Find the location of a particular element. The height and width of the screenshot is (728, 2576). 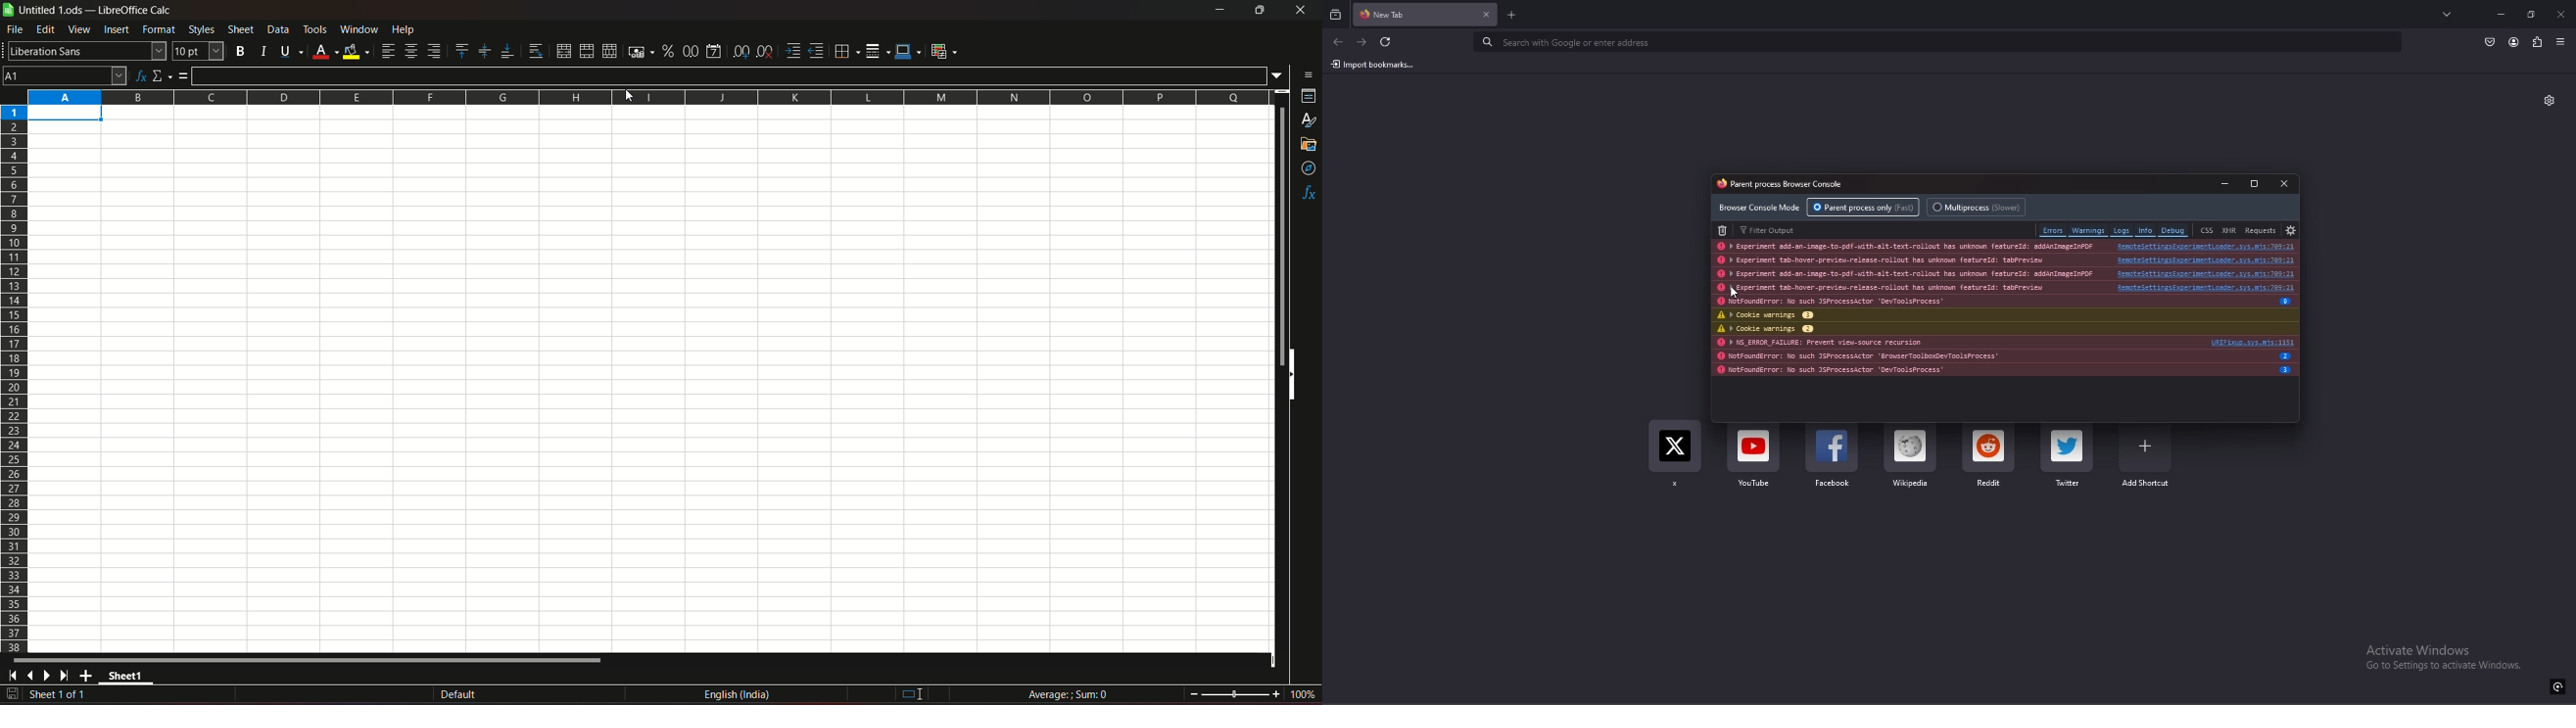

default is located at coordinates (458, 694).